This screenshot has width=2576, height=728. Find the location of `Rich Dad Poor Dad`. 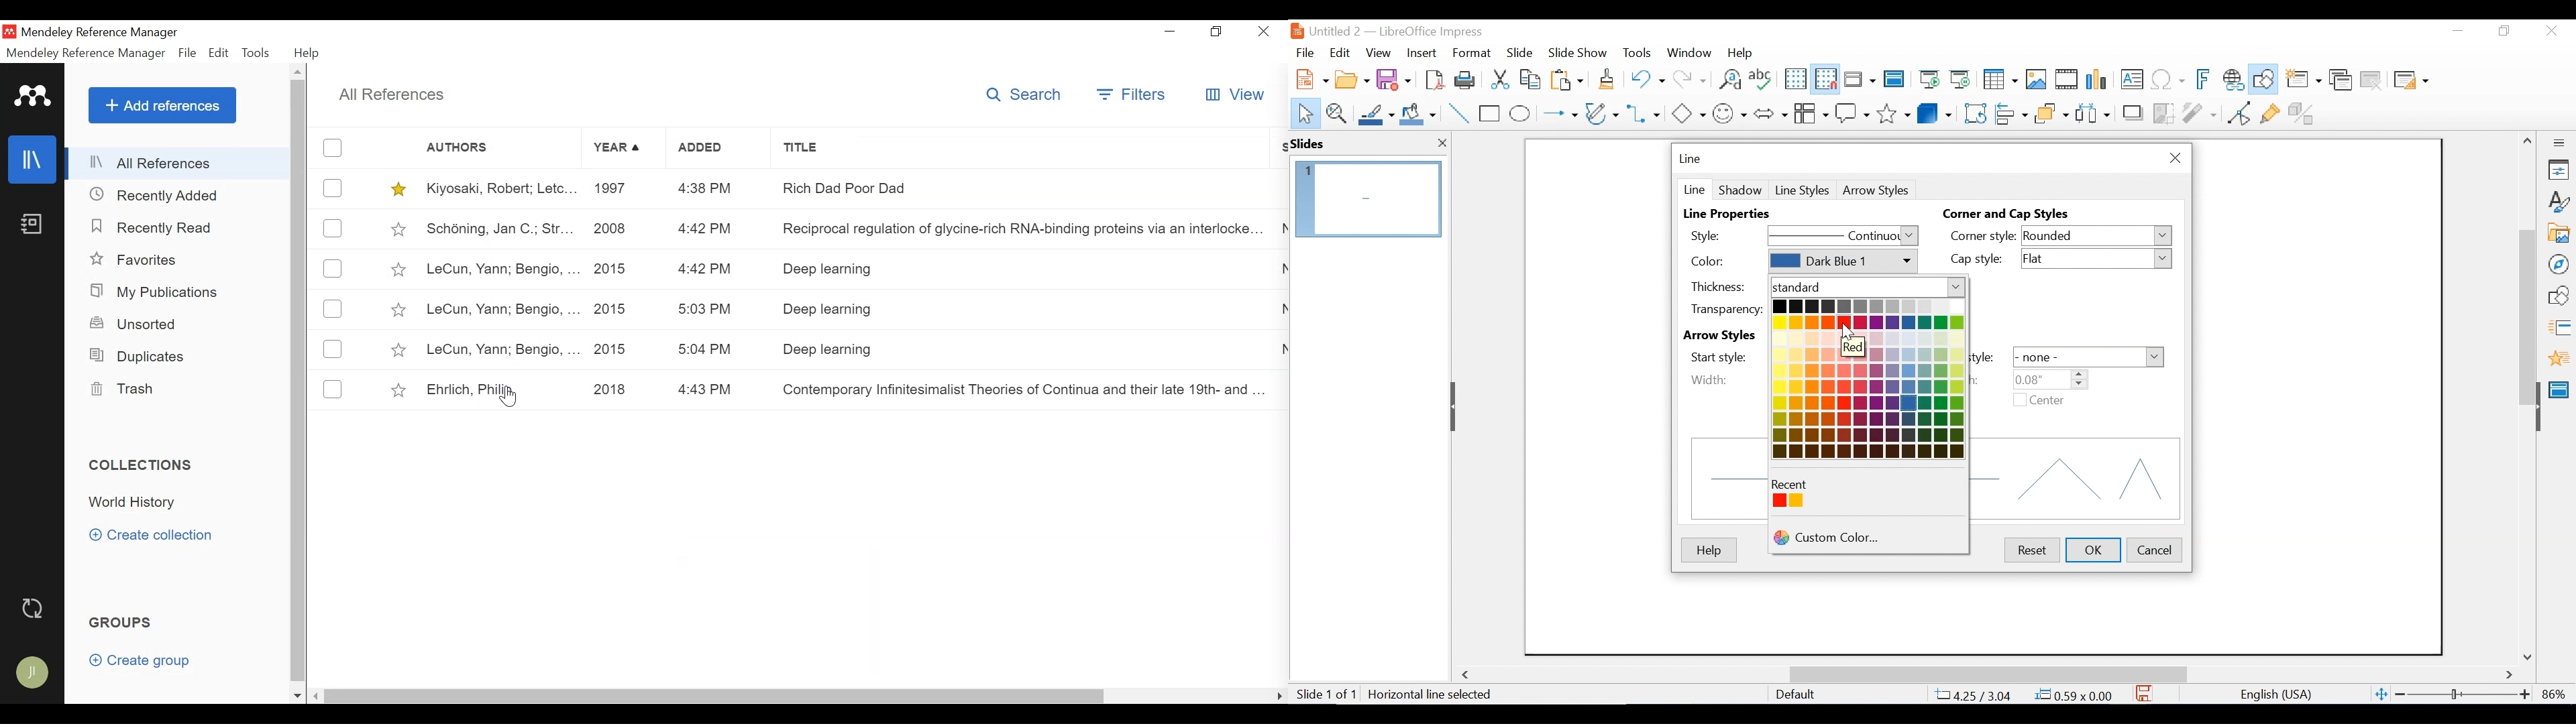

Rich Dad Poor Dad is located at coordinates (1017, 189).